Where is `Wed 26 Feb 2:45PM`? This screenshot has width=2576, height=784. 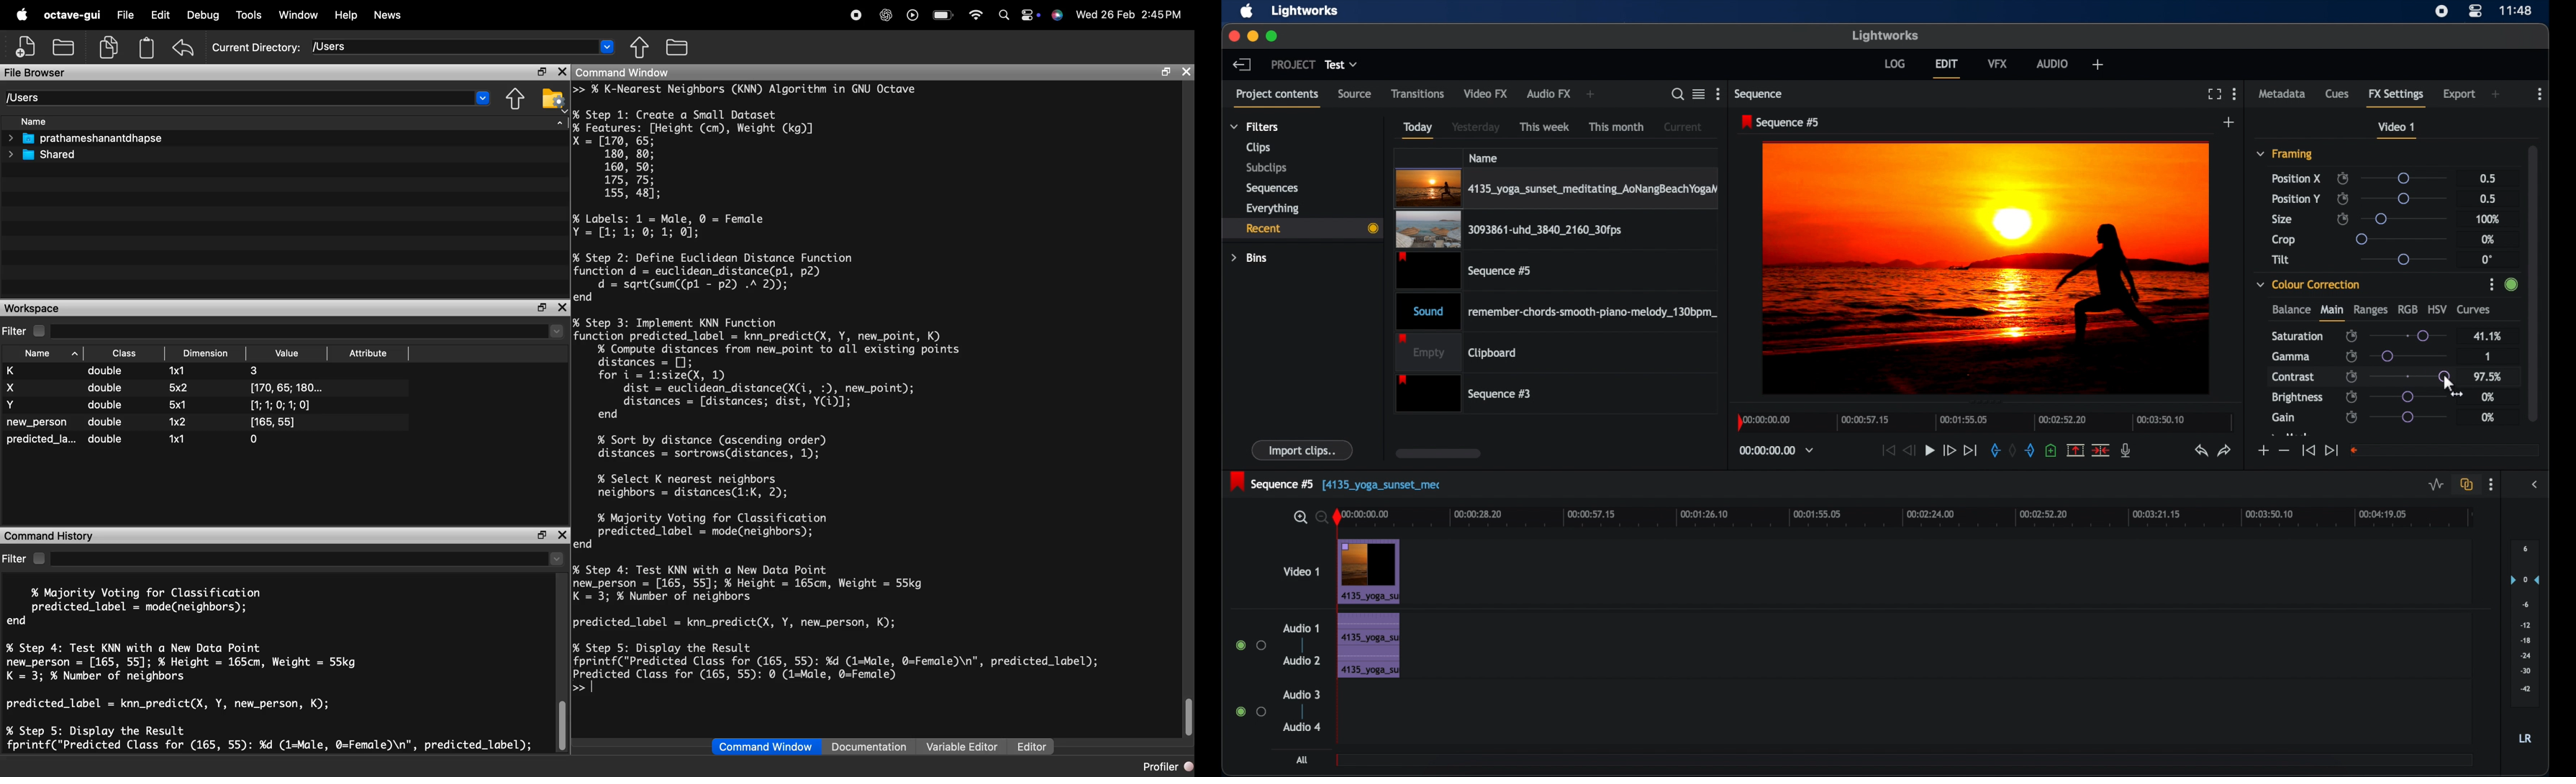 Wed 26 Feb 2:45PM is located at coordinates (1130, 15).